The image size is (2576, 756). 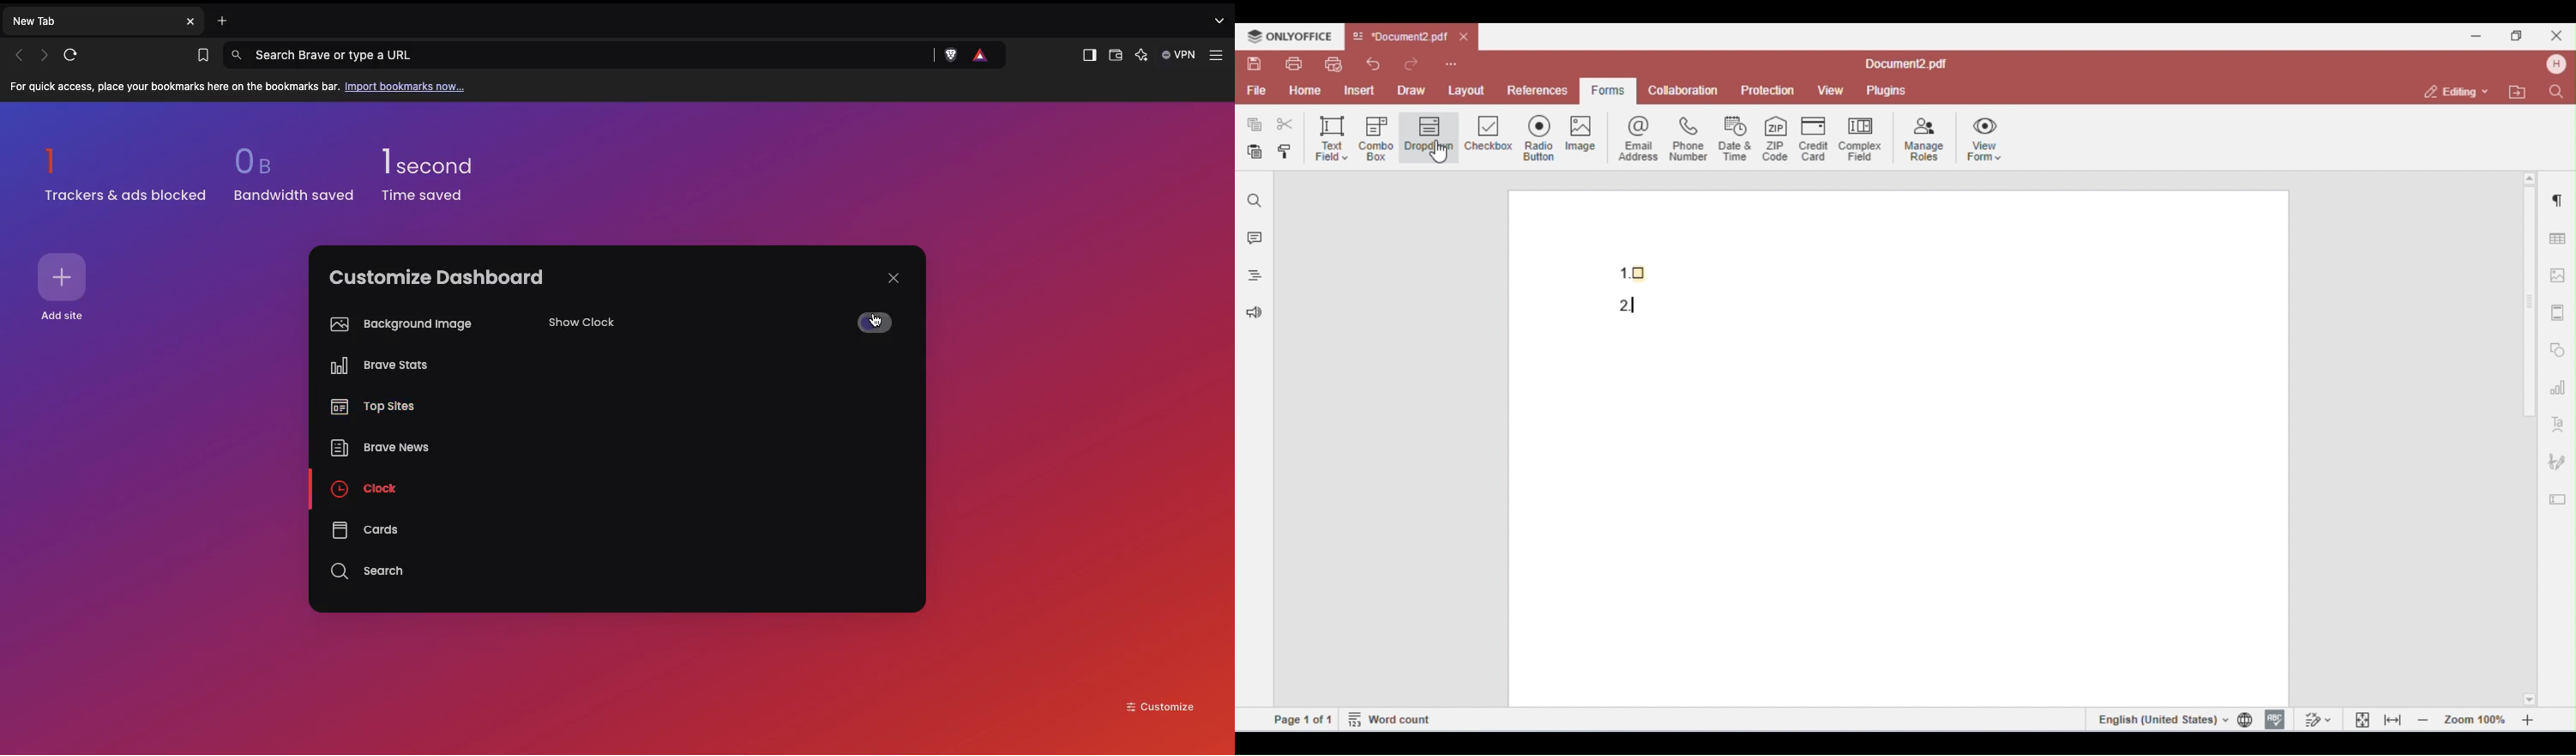 What do you see at coordinates (126, 174) in the screenshot?
I see `1 trackers & ads blocked` at bounding box center [126, 174].